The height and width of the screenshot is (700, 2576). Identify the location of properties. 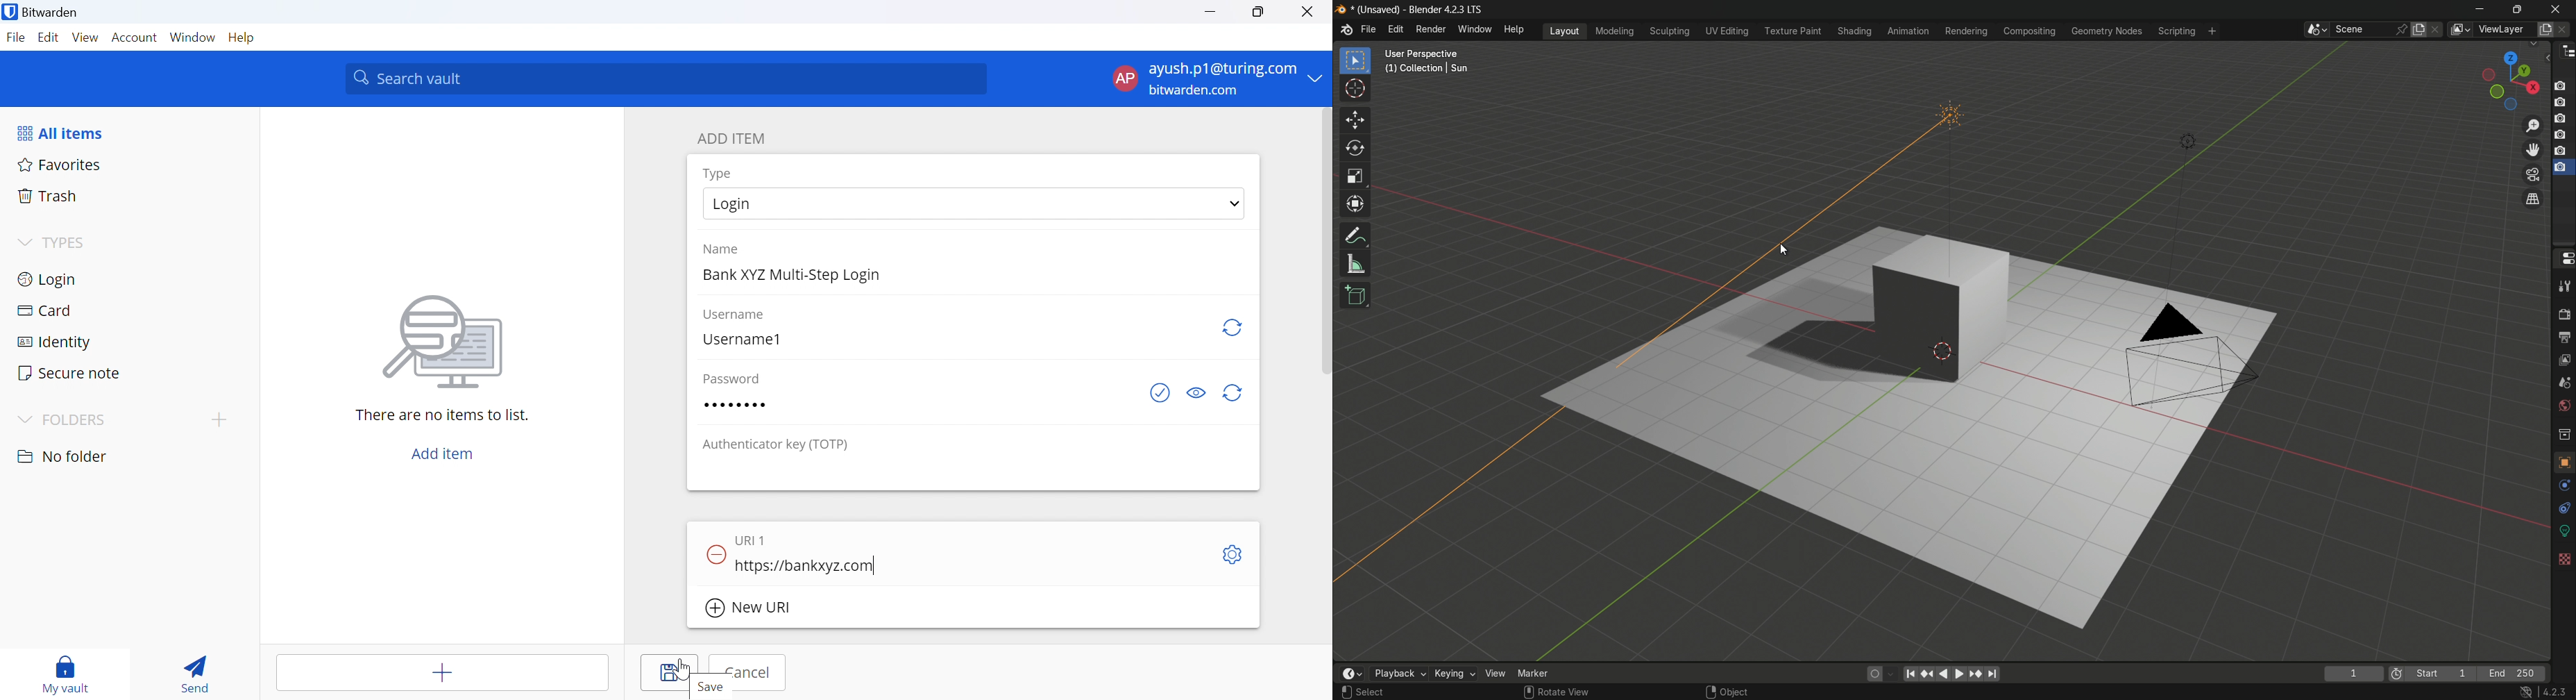
(2564, 261).